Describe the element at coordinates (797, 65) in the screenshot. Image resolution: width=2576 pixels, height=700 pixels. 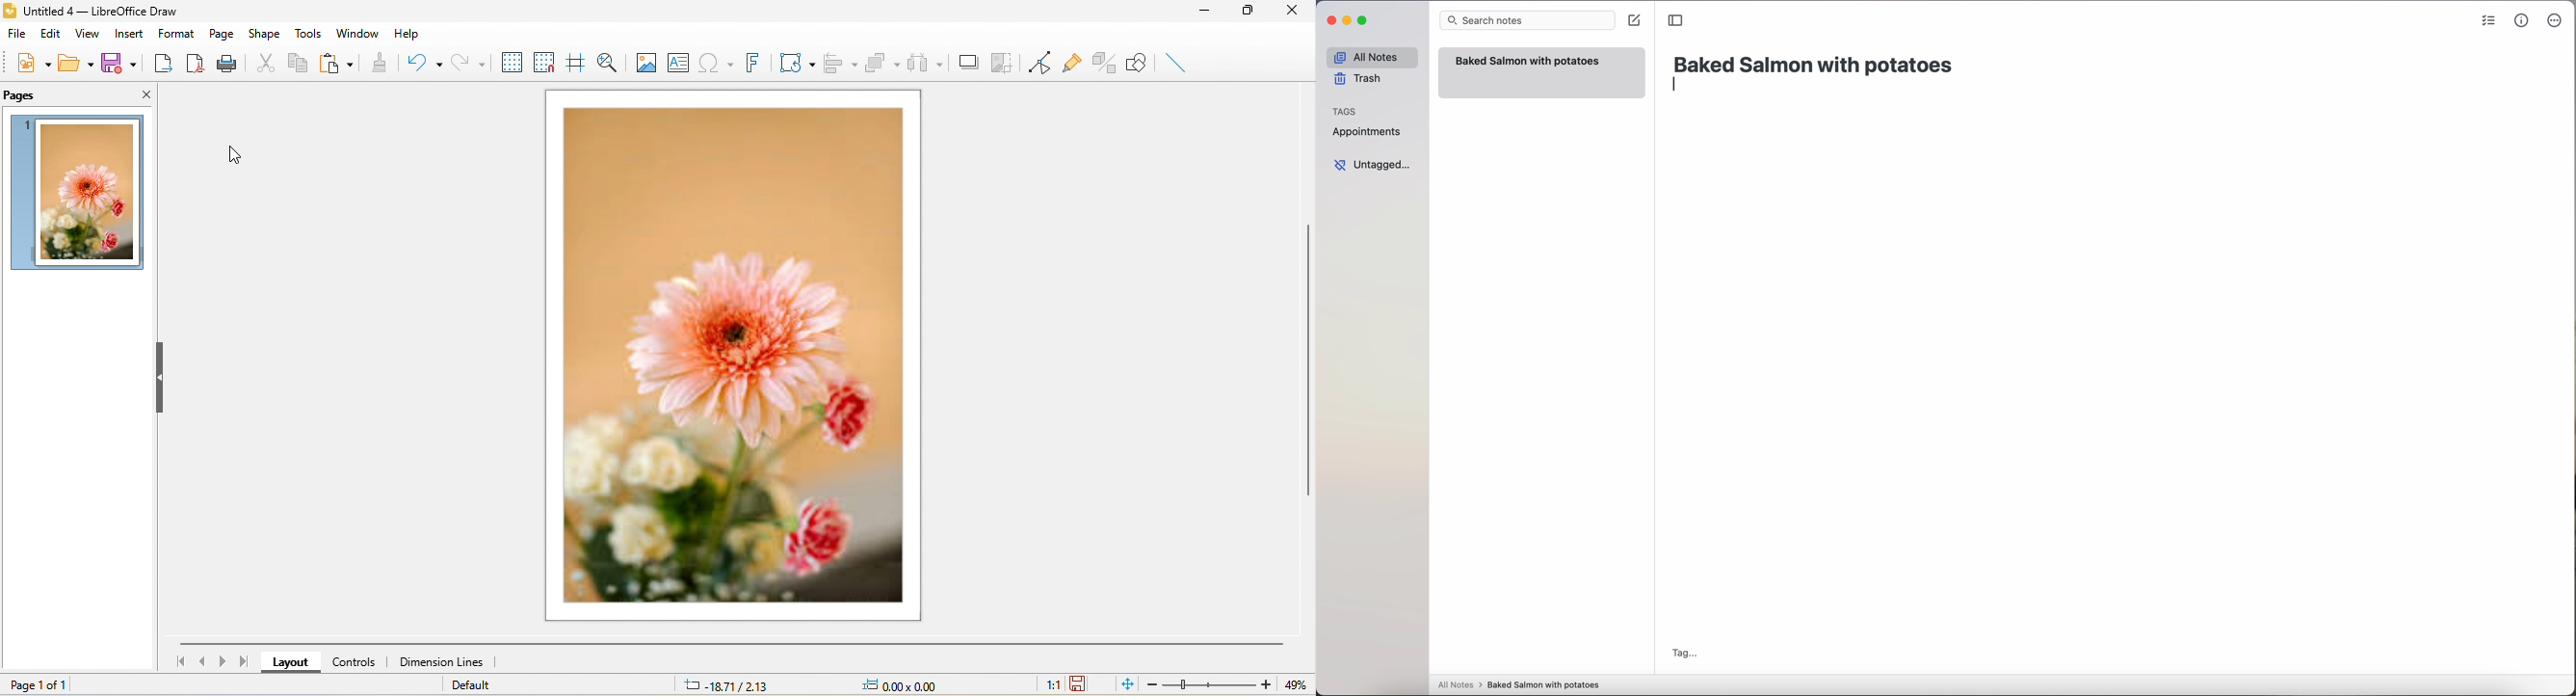
I see `transformation` at that location.